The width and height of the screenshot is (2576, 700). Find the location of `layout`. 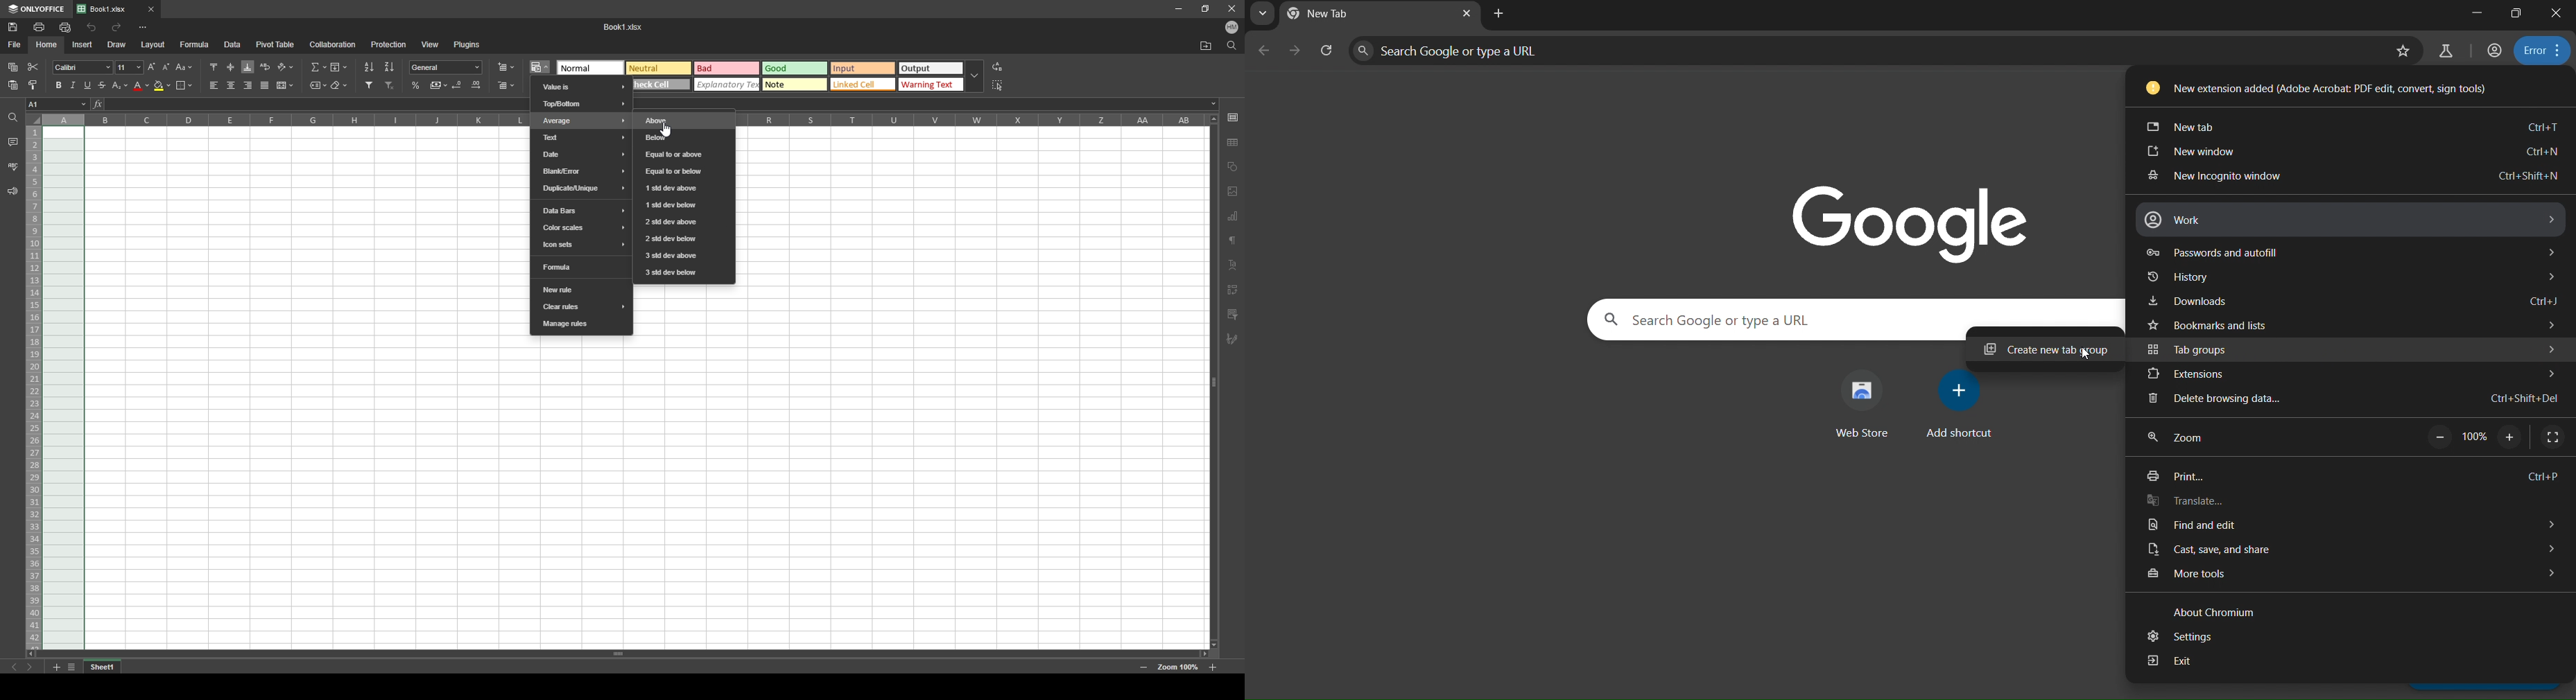

layout is located at coordinates (153, 45).